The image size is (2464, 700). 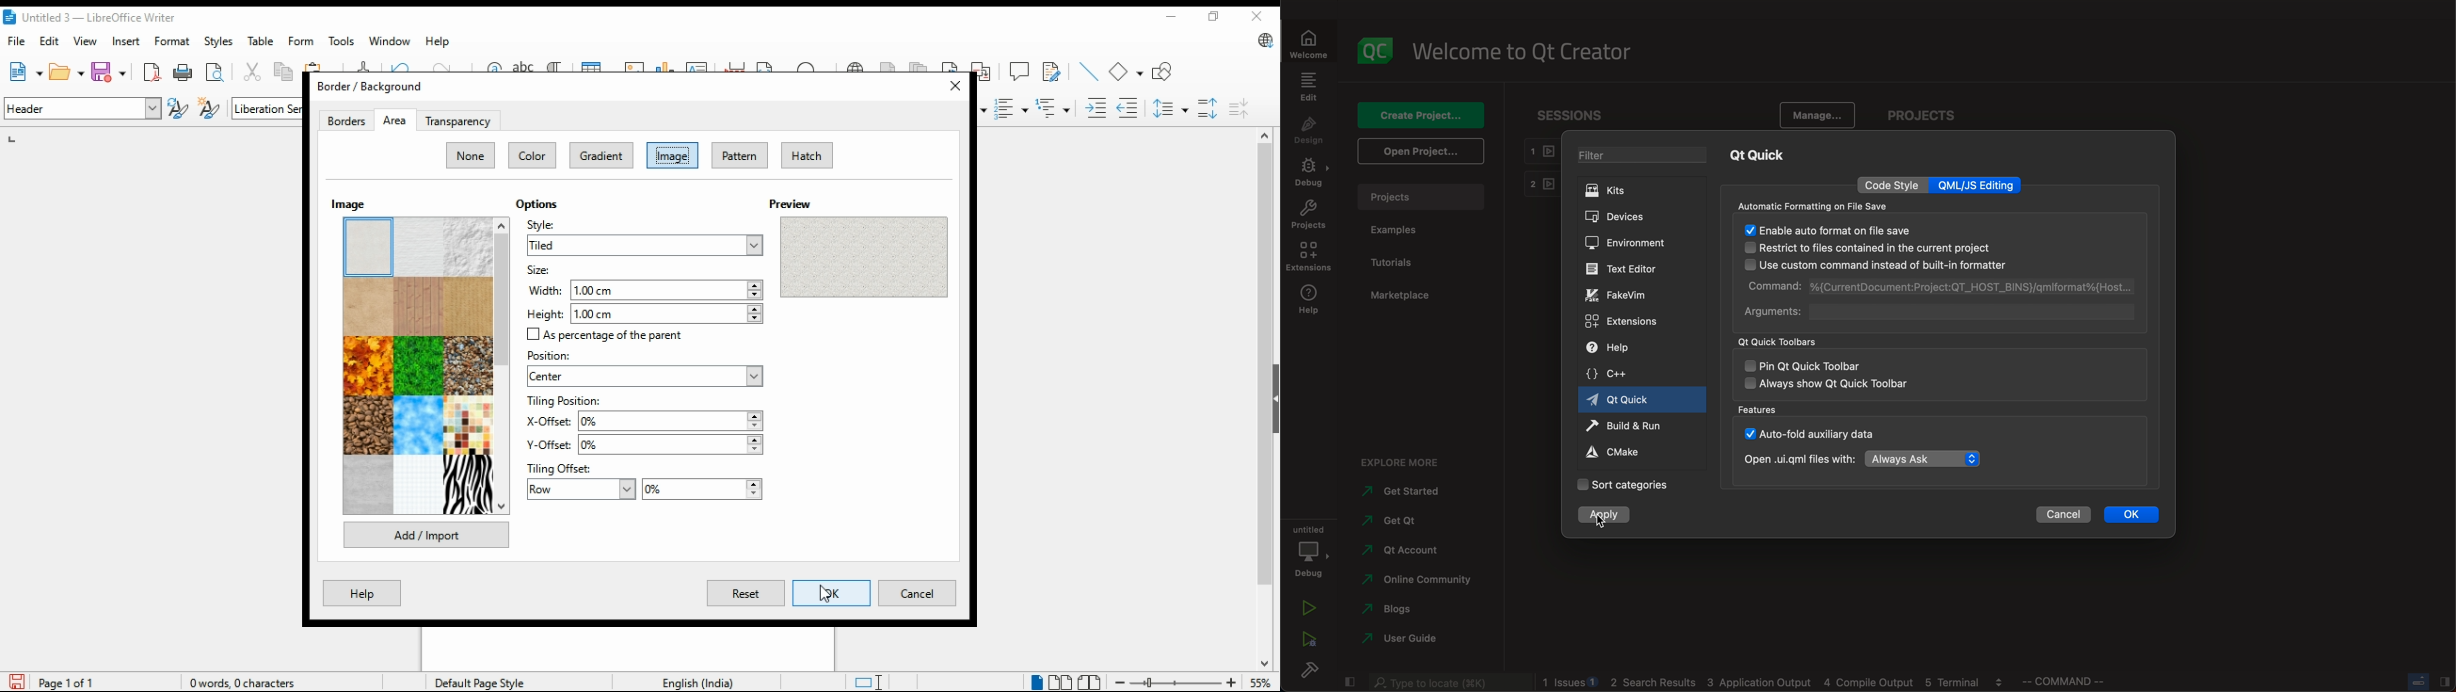 What do you see at coordinates (1780, 341) in the screenshot?
I see `qt quick` at bounding box center [1780, 341].